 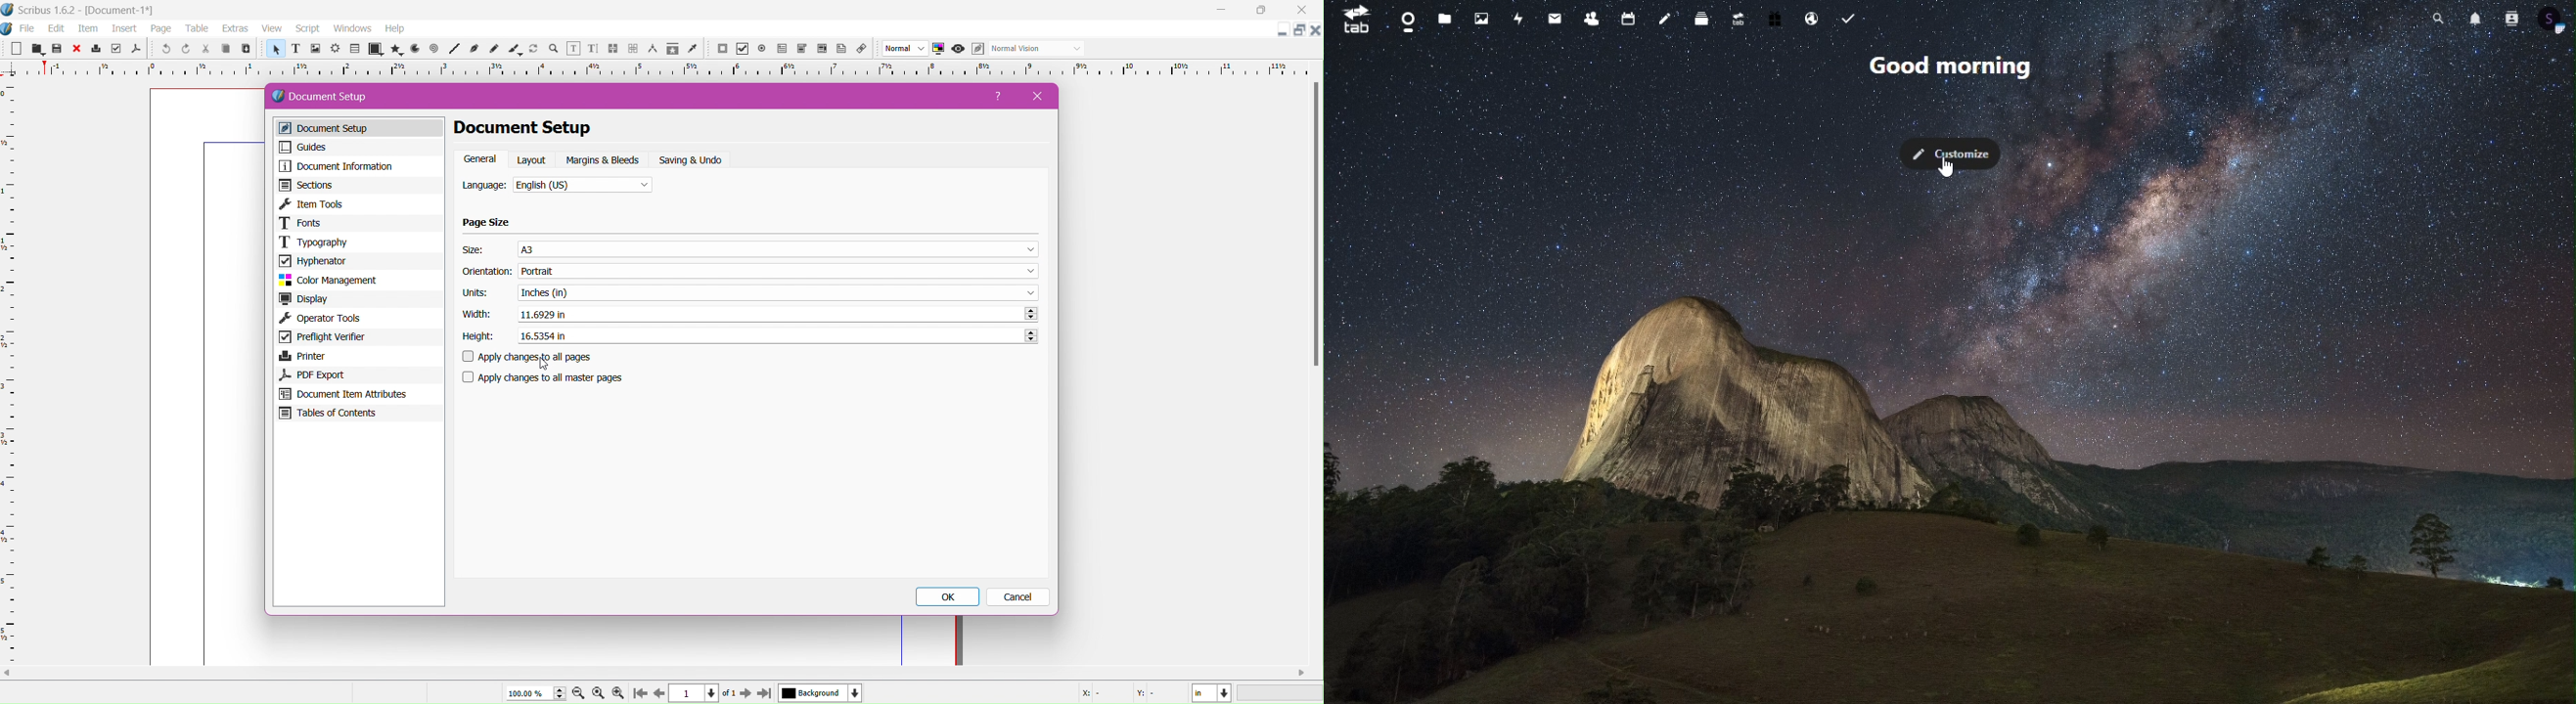 I want to click on insert menu, so click(x=124, y=30).